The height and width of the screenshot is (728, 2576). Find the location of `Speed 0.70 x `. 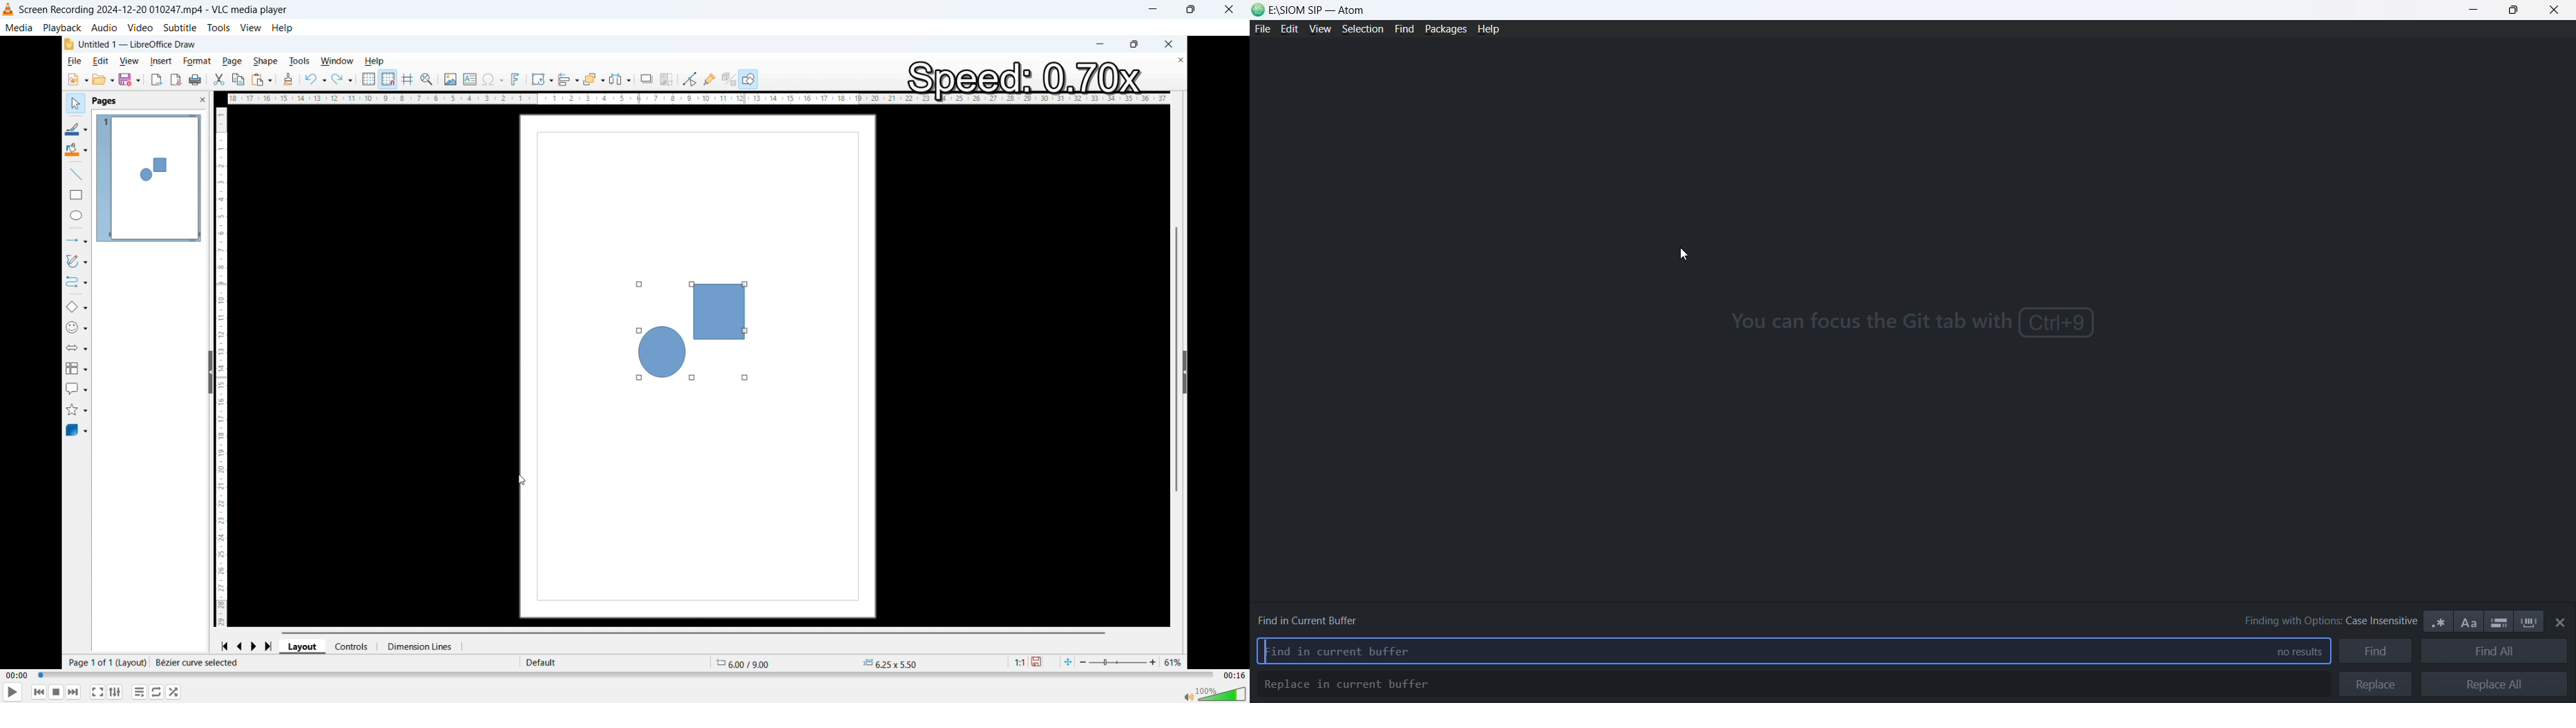

Speed 0.70 x  is located at coordinates (1022, 79).